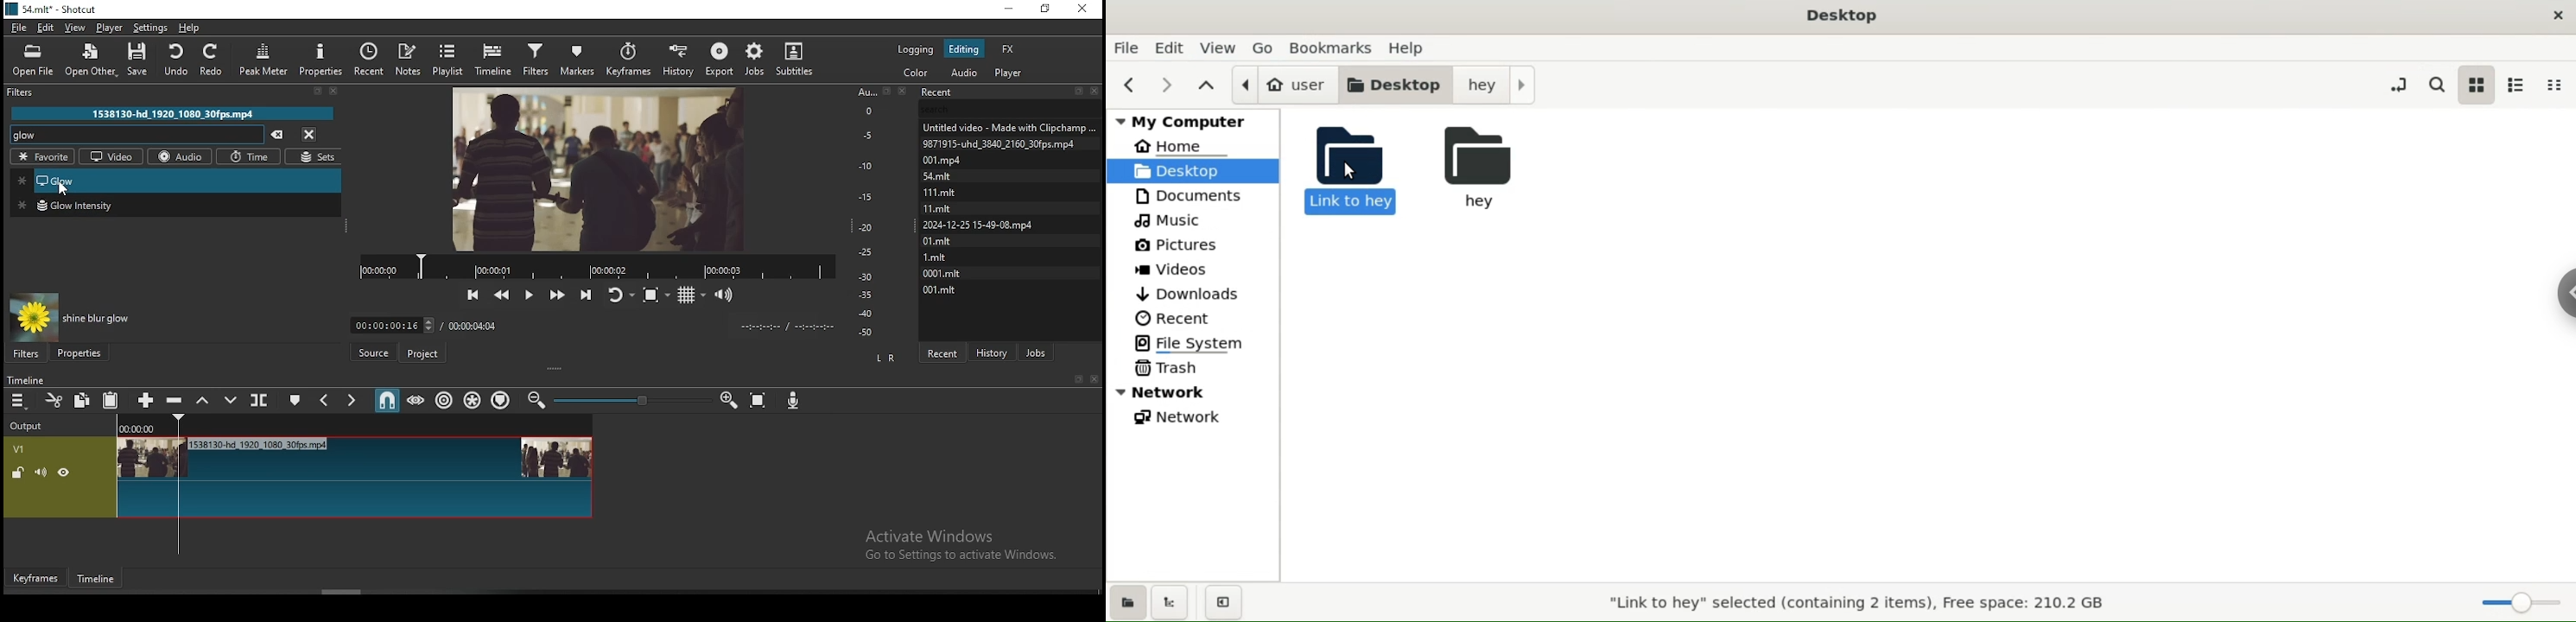 This screenshot has width=2576, height=644. Describe the element at coordinates (917, 73) in the screenshot. I see `color` at that location.